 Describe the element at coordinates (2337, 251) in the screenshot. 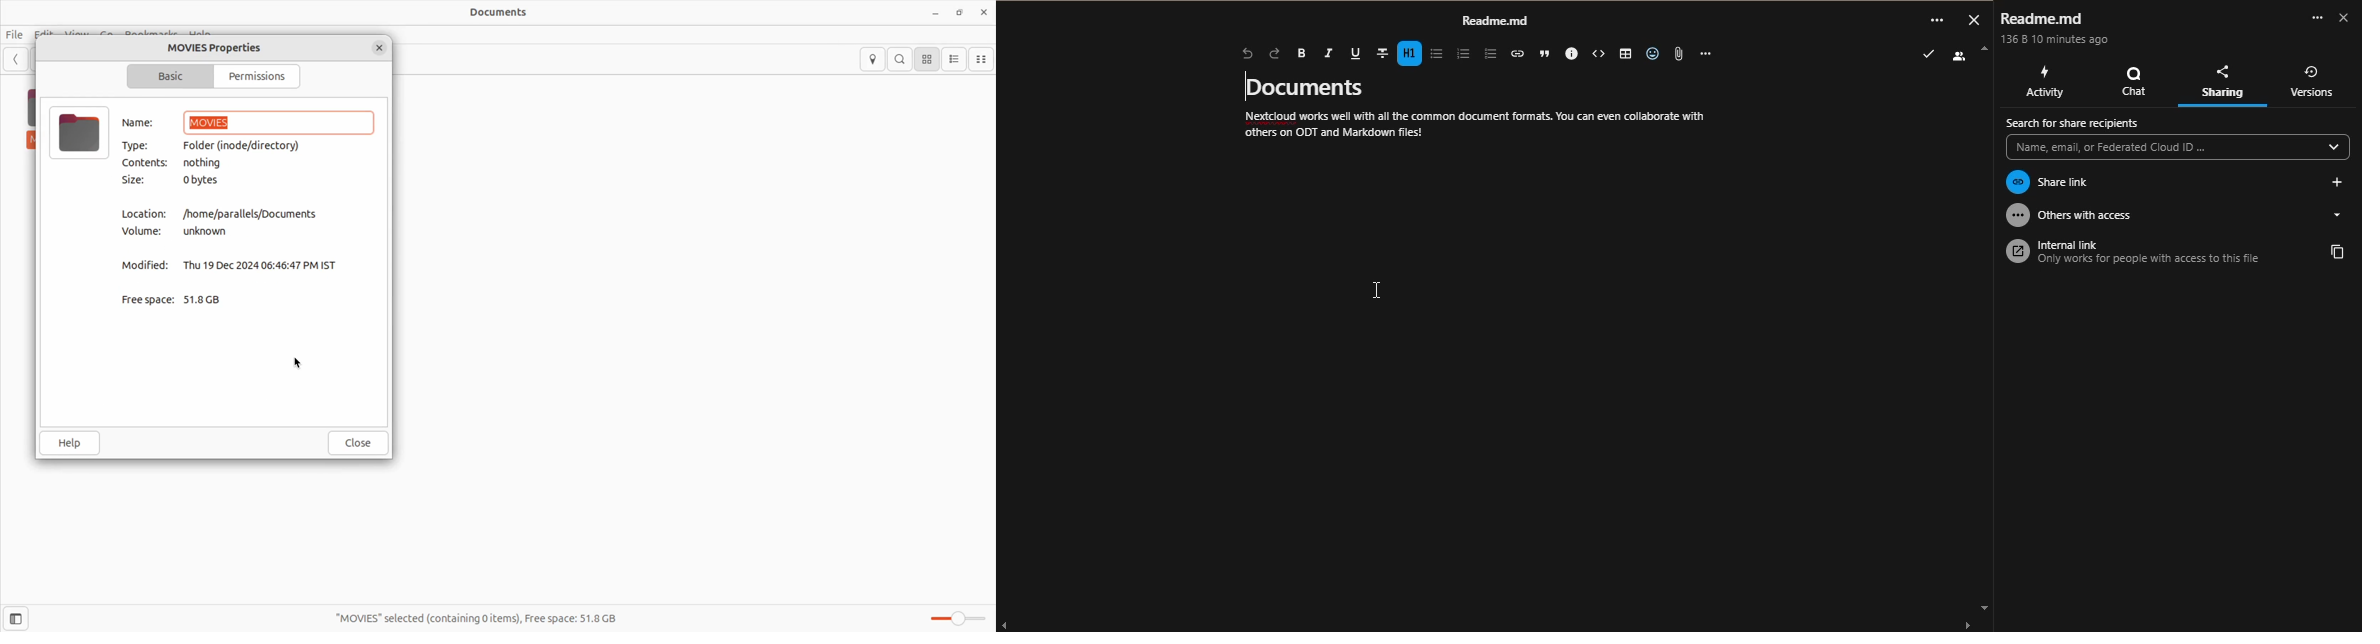

I see `copy` at that location.